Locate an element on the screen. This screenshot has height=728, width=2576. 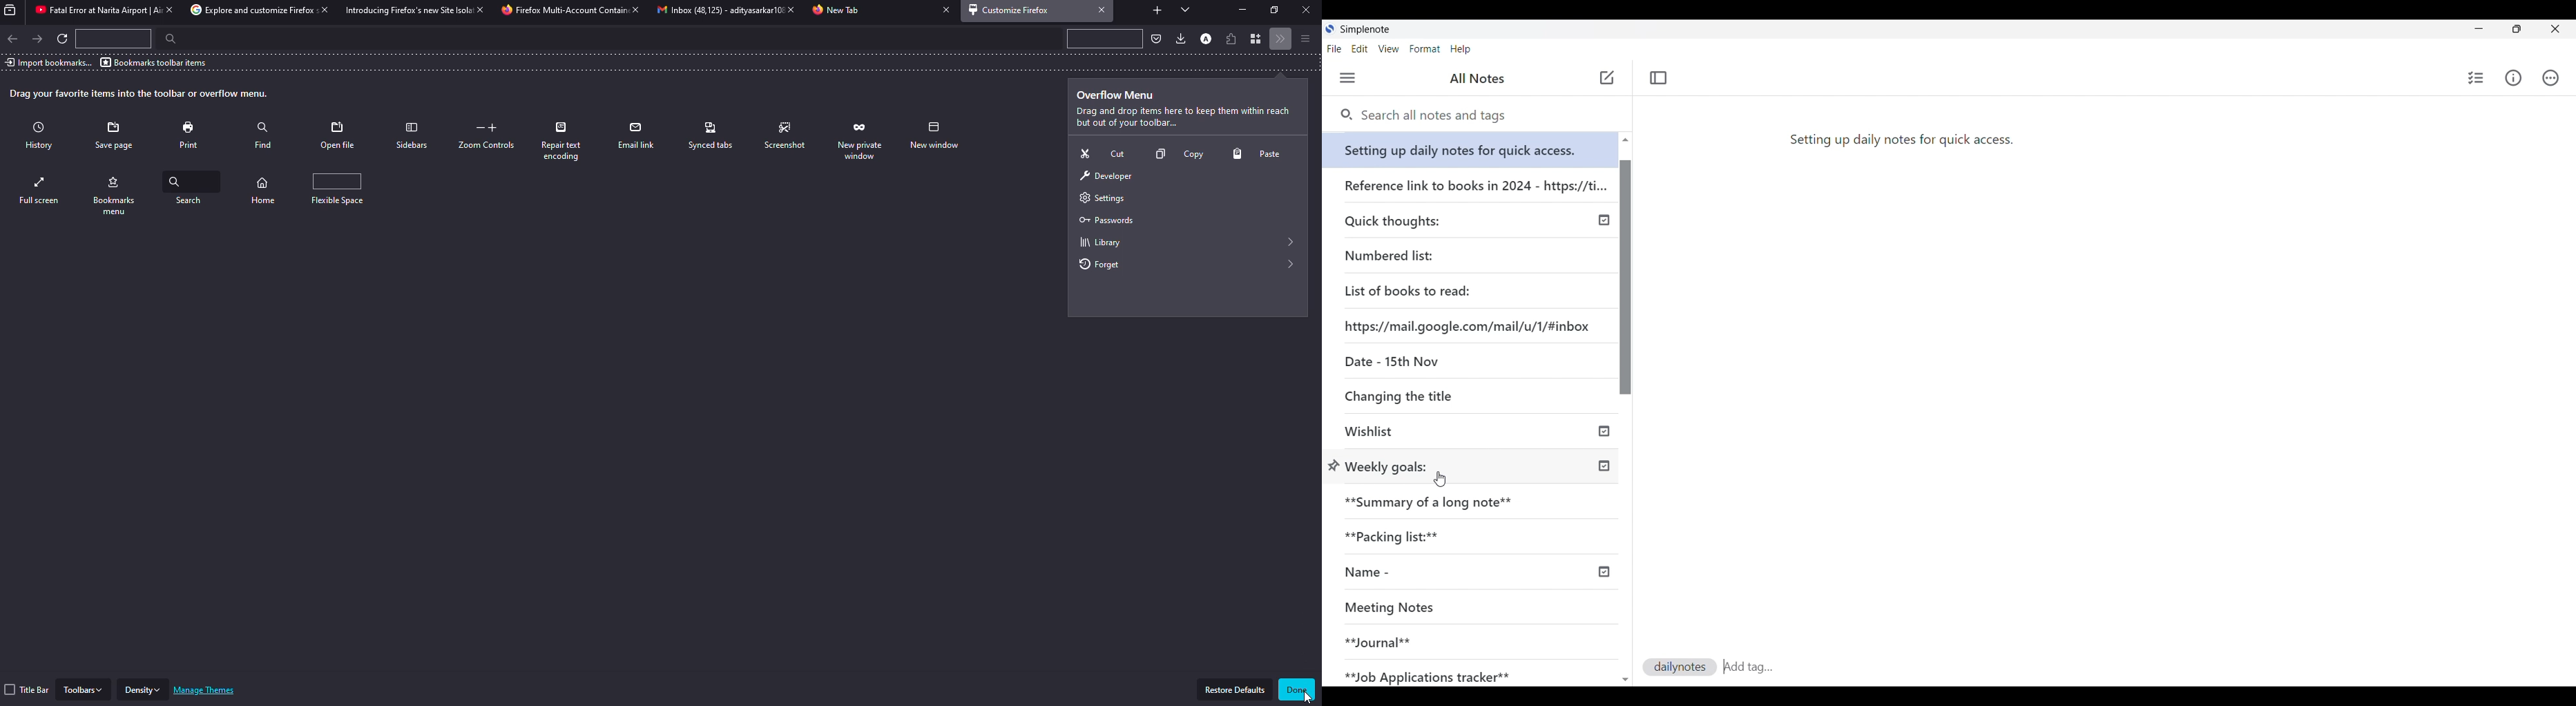
Add tag is located at coordinates (1777, 667).